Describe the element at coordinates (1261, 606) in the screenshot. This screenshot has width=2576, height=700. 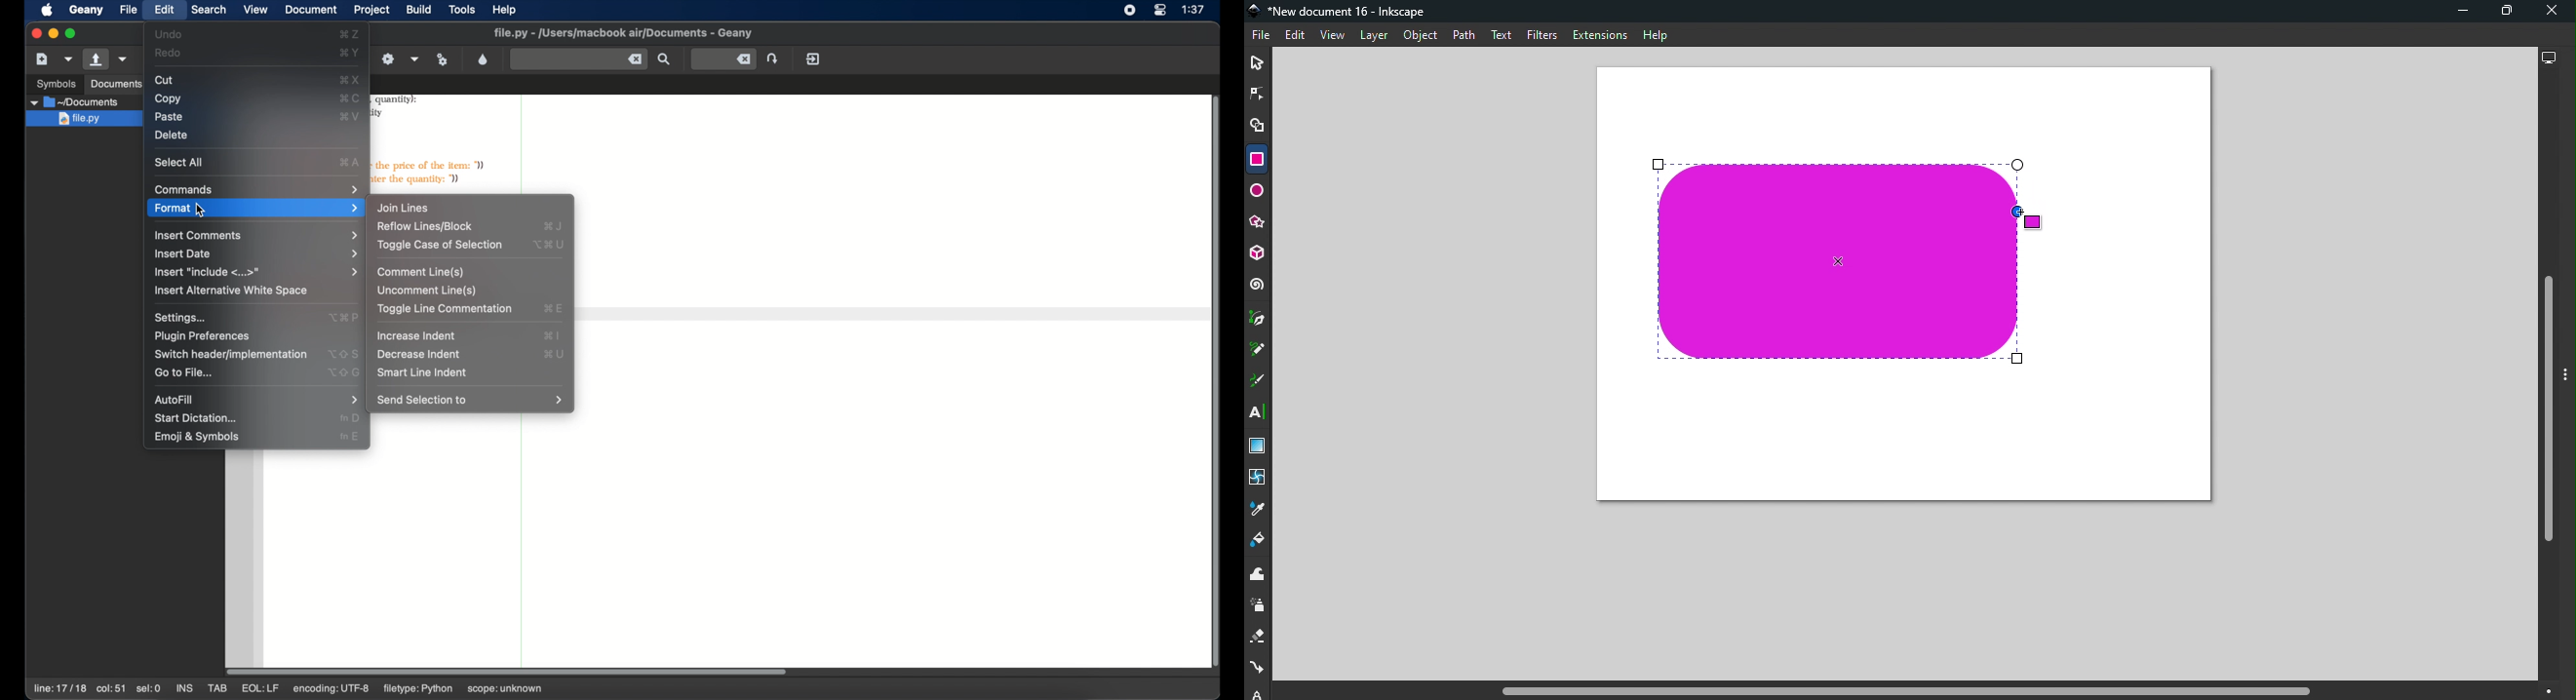
I see `Spray tool` at that location.